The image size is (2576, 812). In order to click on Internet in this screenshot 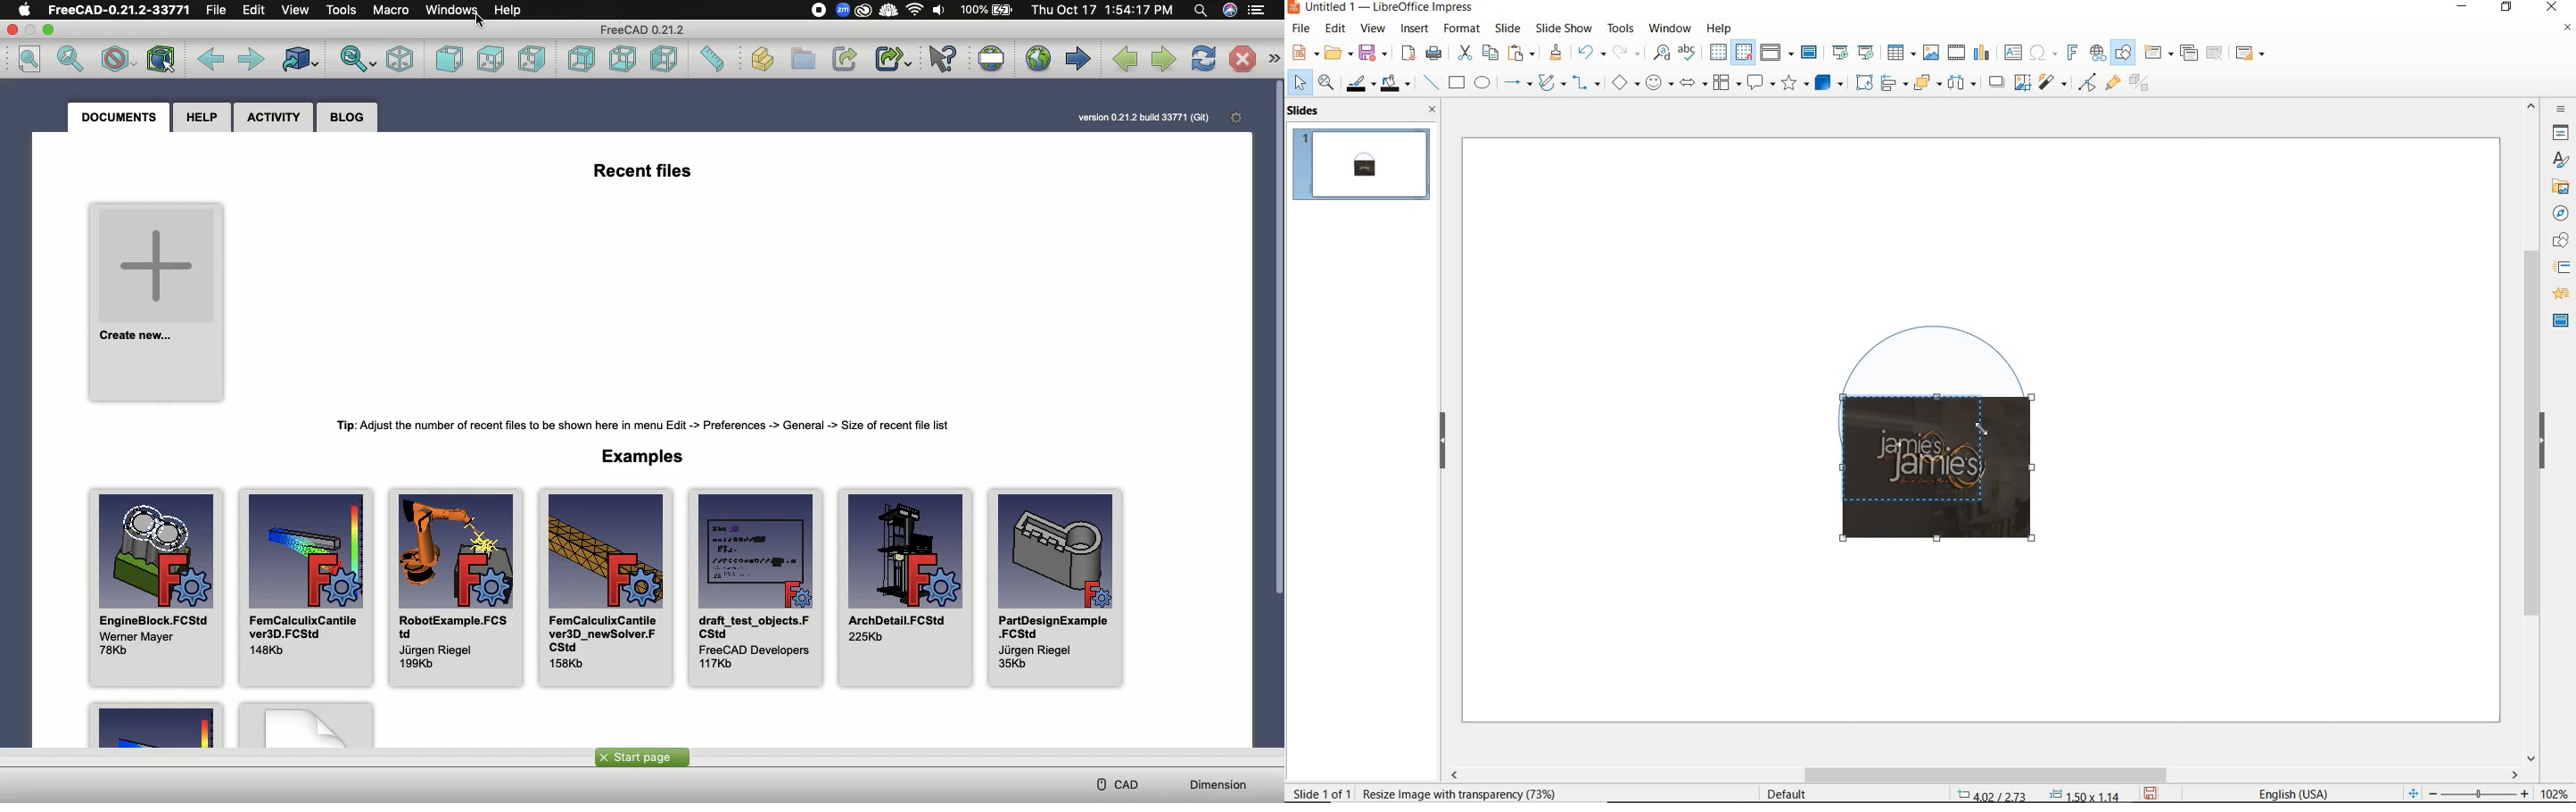, I will do `click(914, 11)`.